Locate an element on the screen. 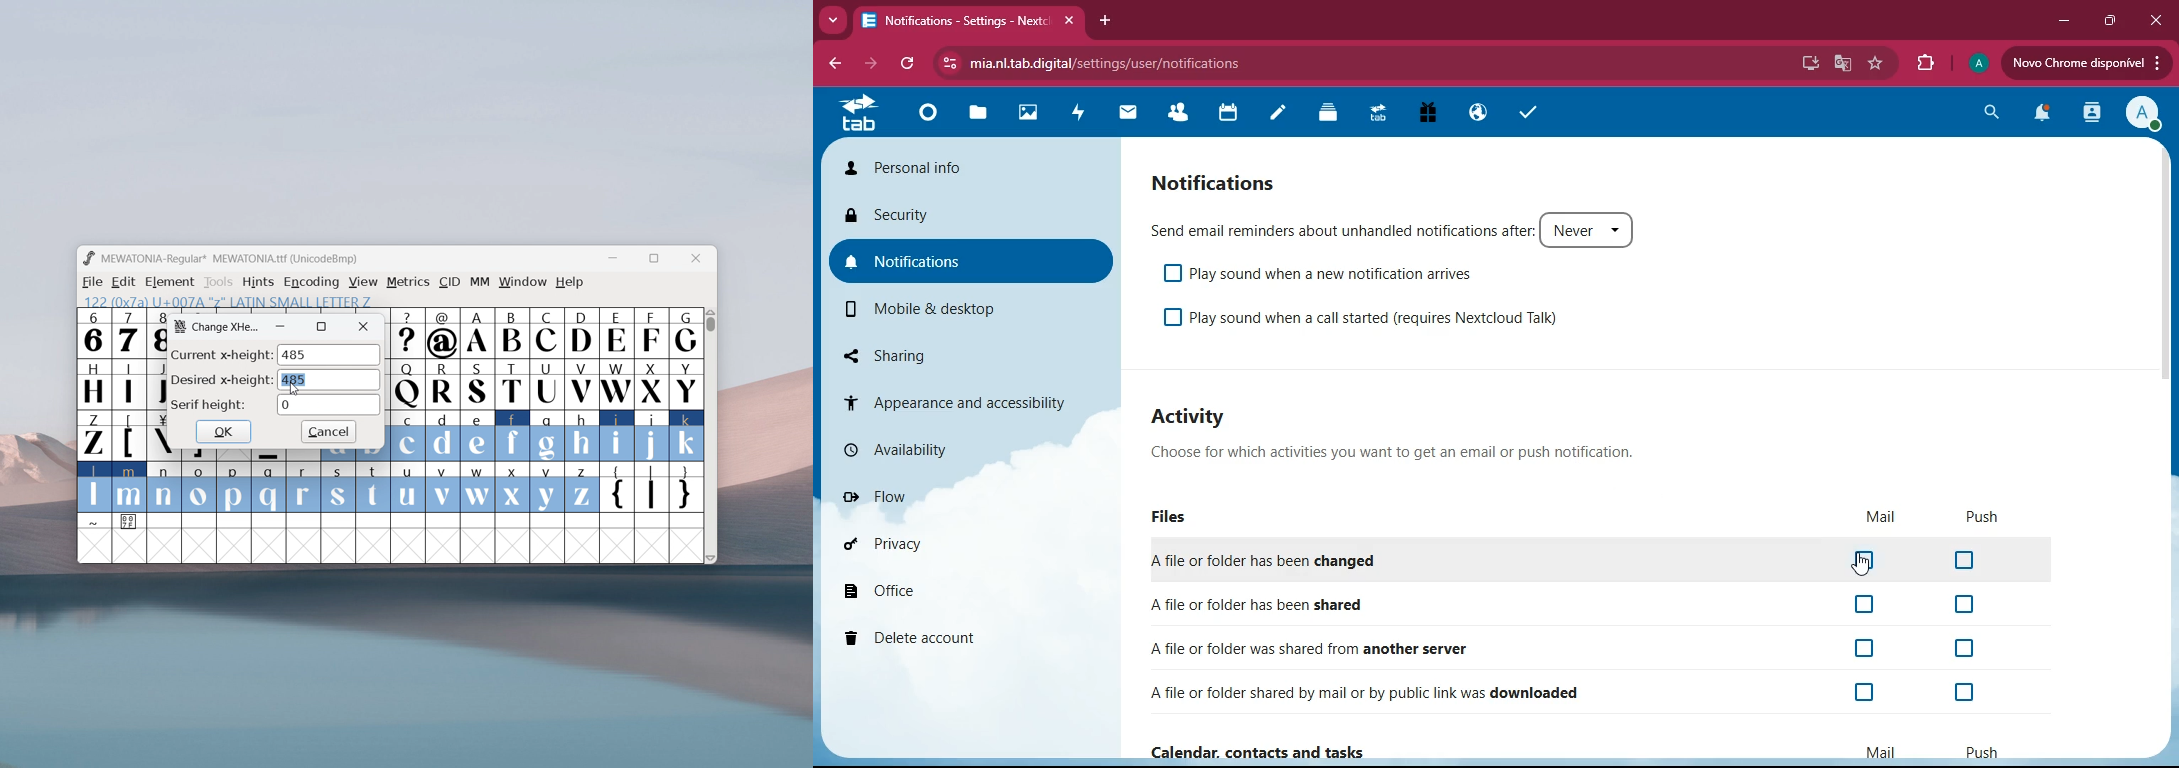  \ is located at coordinates (158, 436).